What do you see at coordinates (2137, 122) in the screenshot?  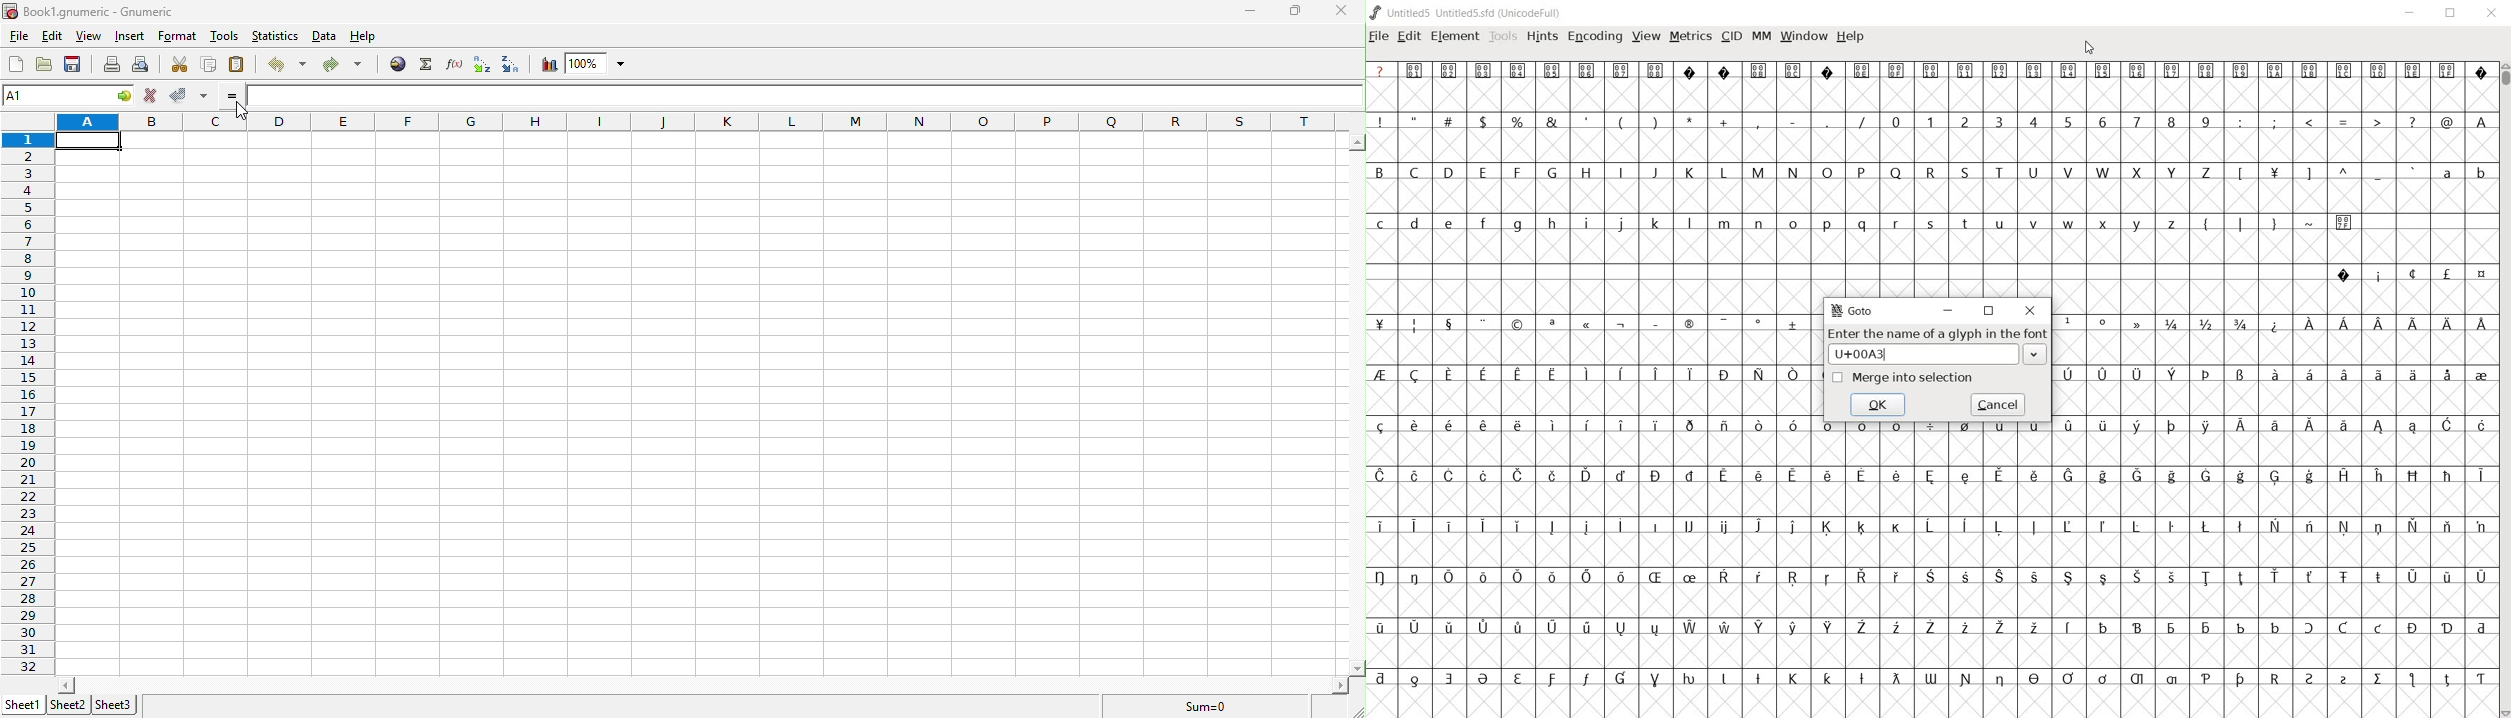 I see `7` at bounding box center [2137, 122].